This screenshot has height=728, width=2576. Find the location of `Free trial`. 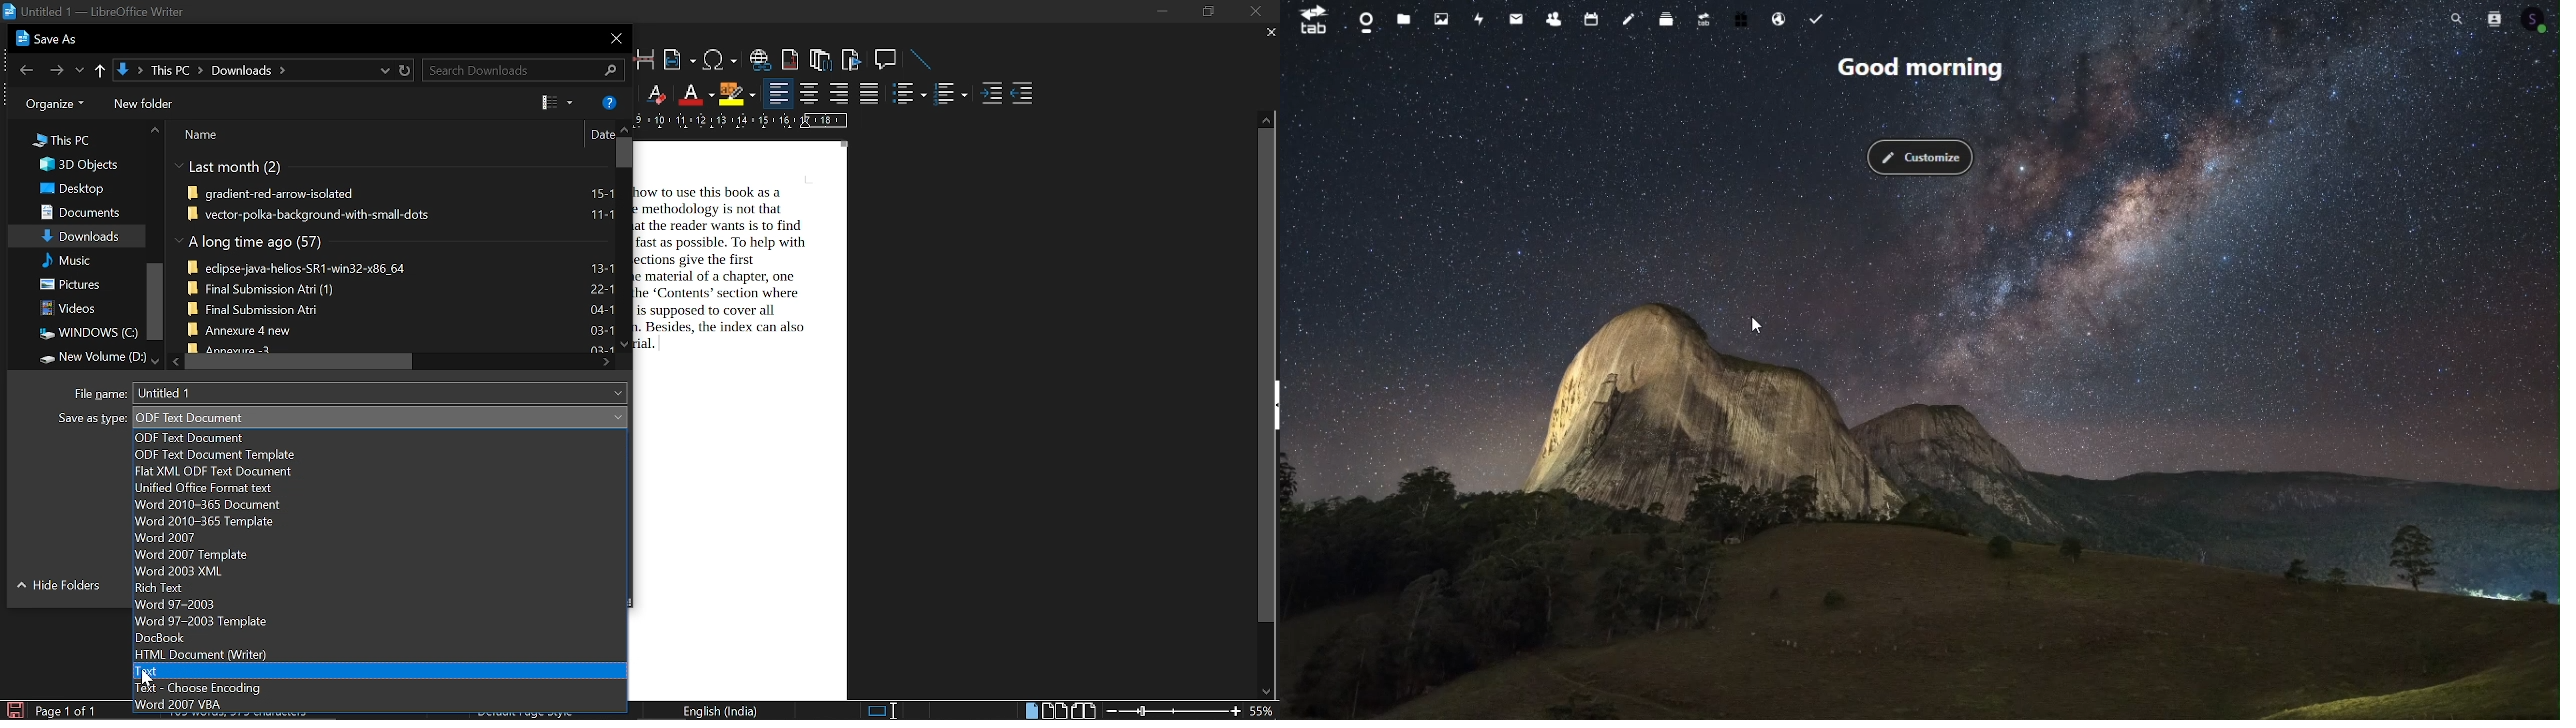

Free trial is located at coordinates (1743, 16).